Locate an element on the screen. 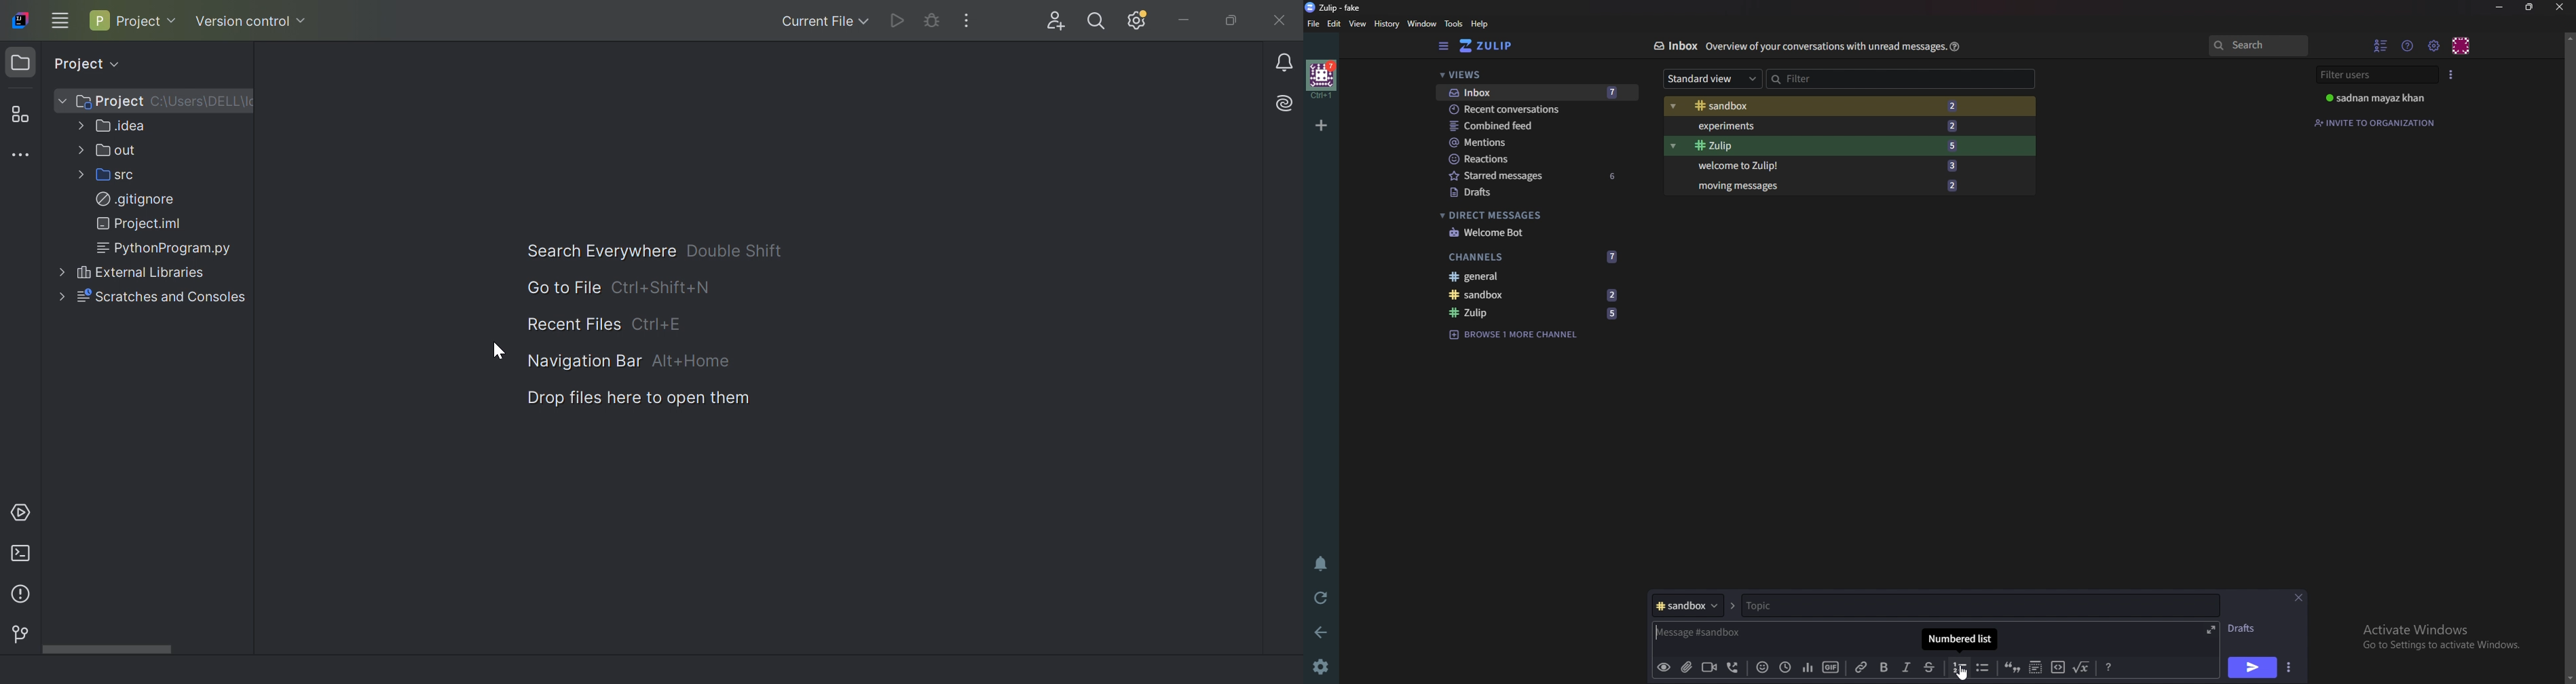 This screenshot has width=2576, height=700. Browse channel is located at coordinates (1521, 333).